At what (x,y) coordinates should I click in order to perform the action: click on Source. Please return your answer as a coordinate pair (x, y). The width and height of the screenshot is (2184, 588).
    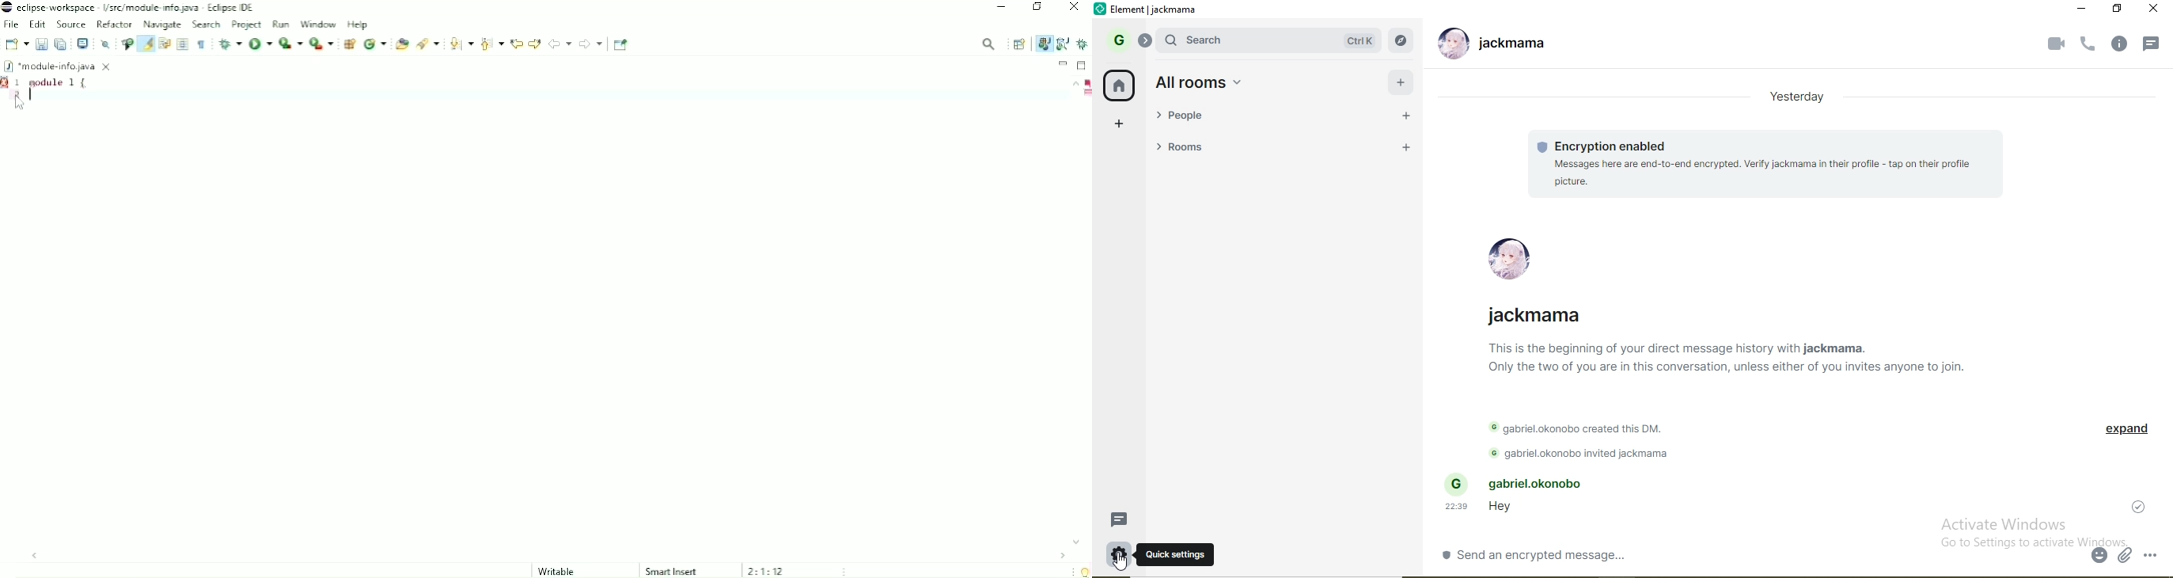
    Looking at the image, I should click on (71, 24).